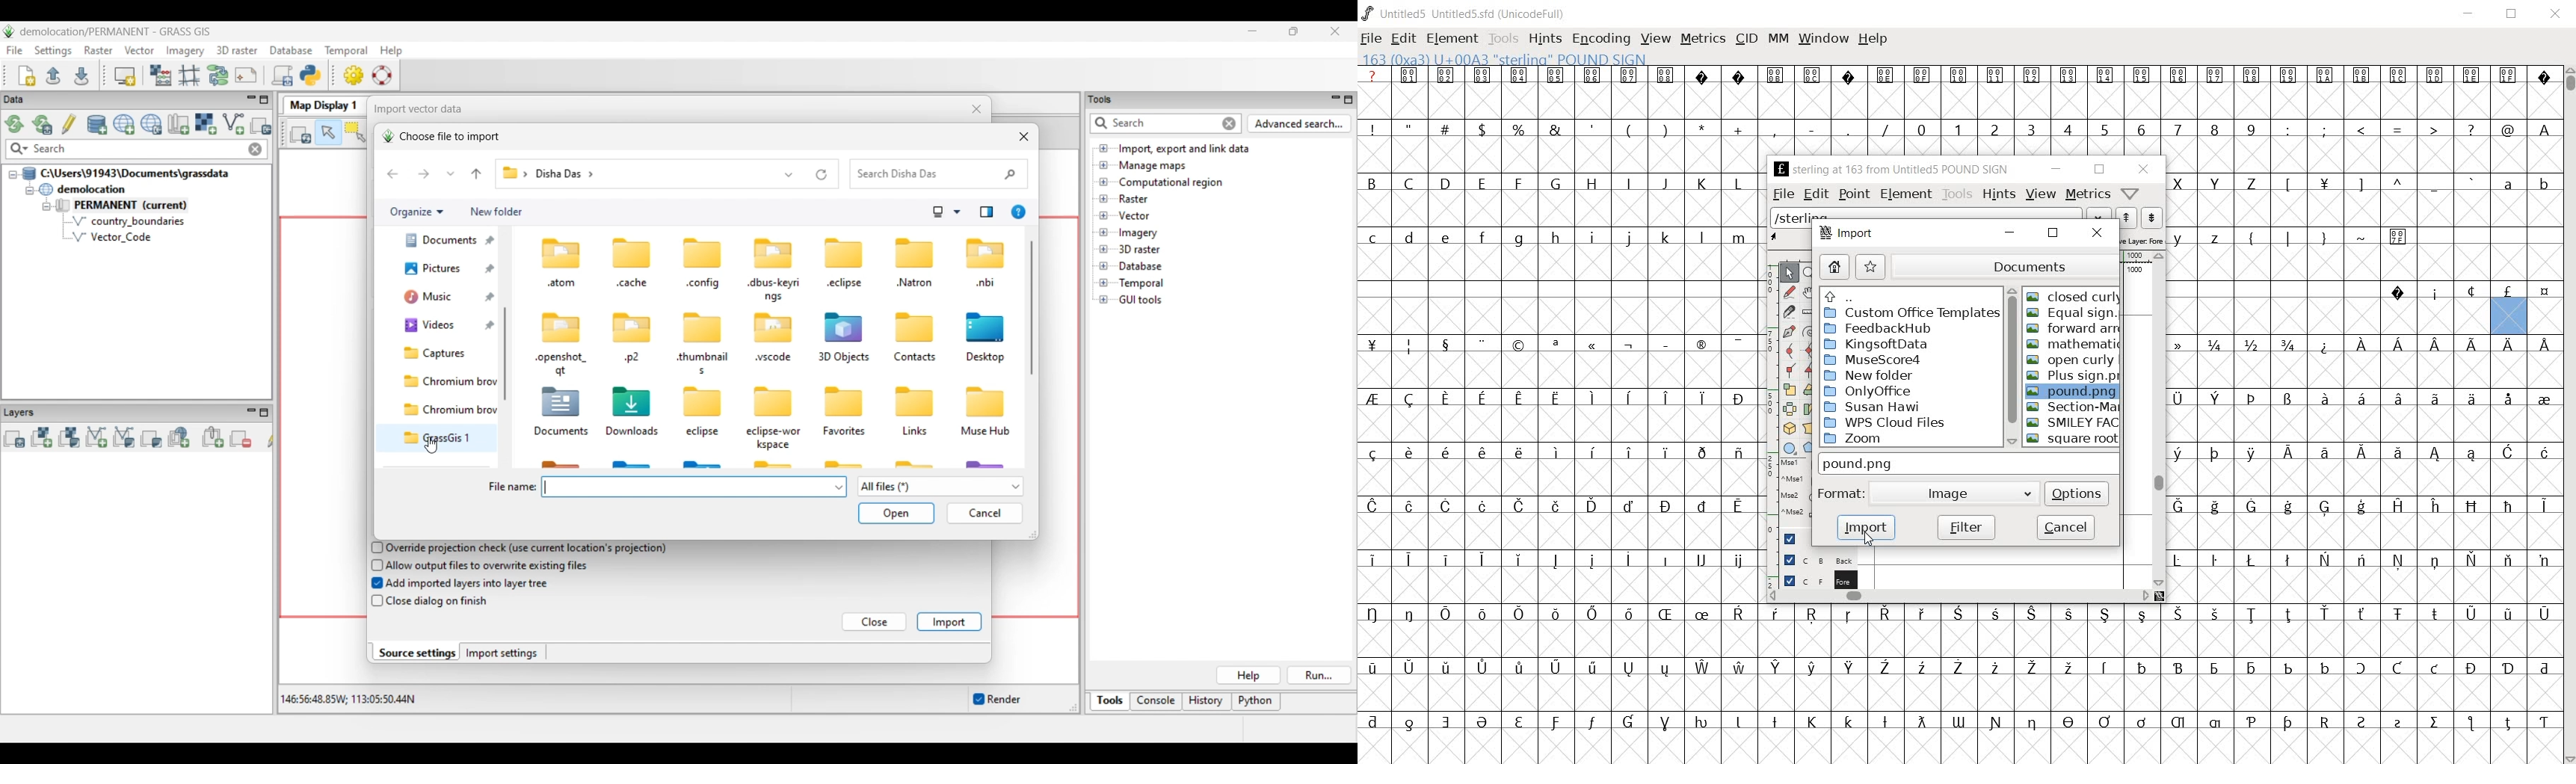 The image size is (2576, 784). I want to click on Symbol, so click(2362, 78).